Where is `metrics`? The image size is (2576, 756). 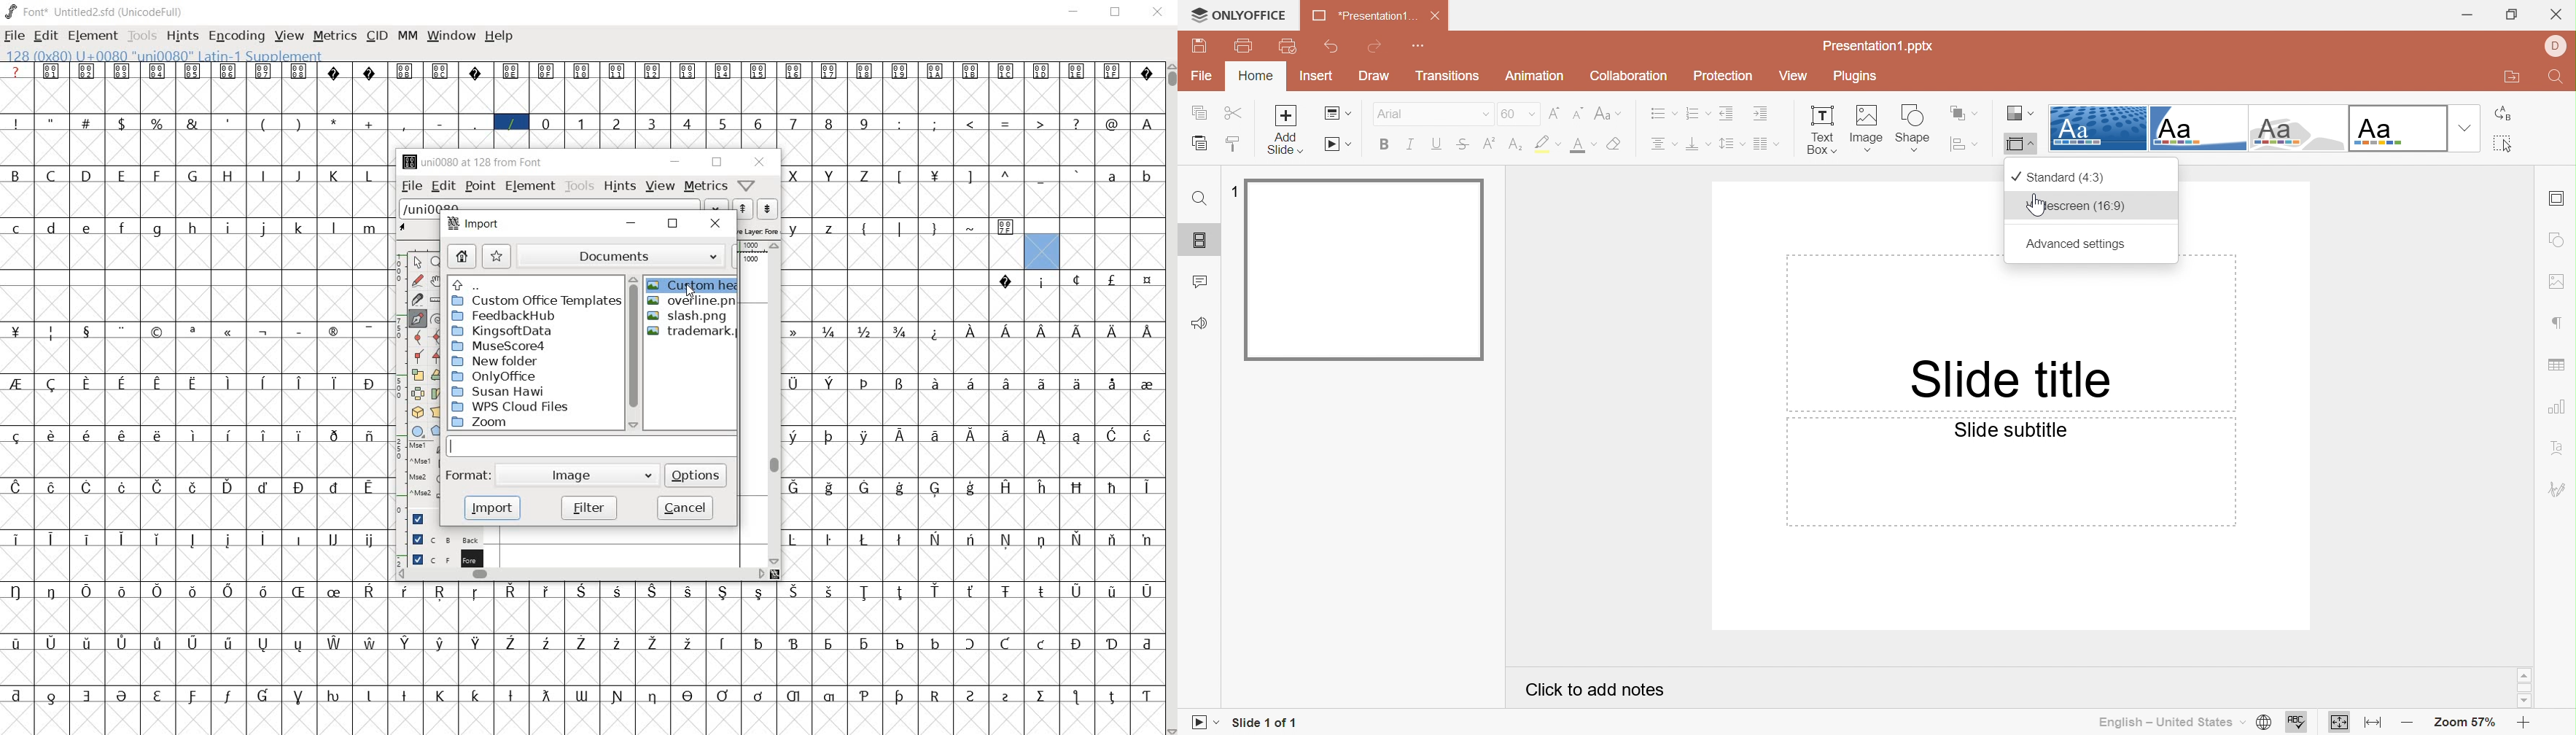 metrics is located at coordinates (705, 186).